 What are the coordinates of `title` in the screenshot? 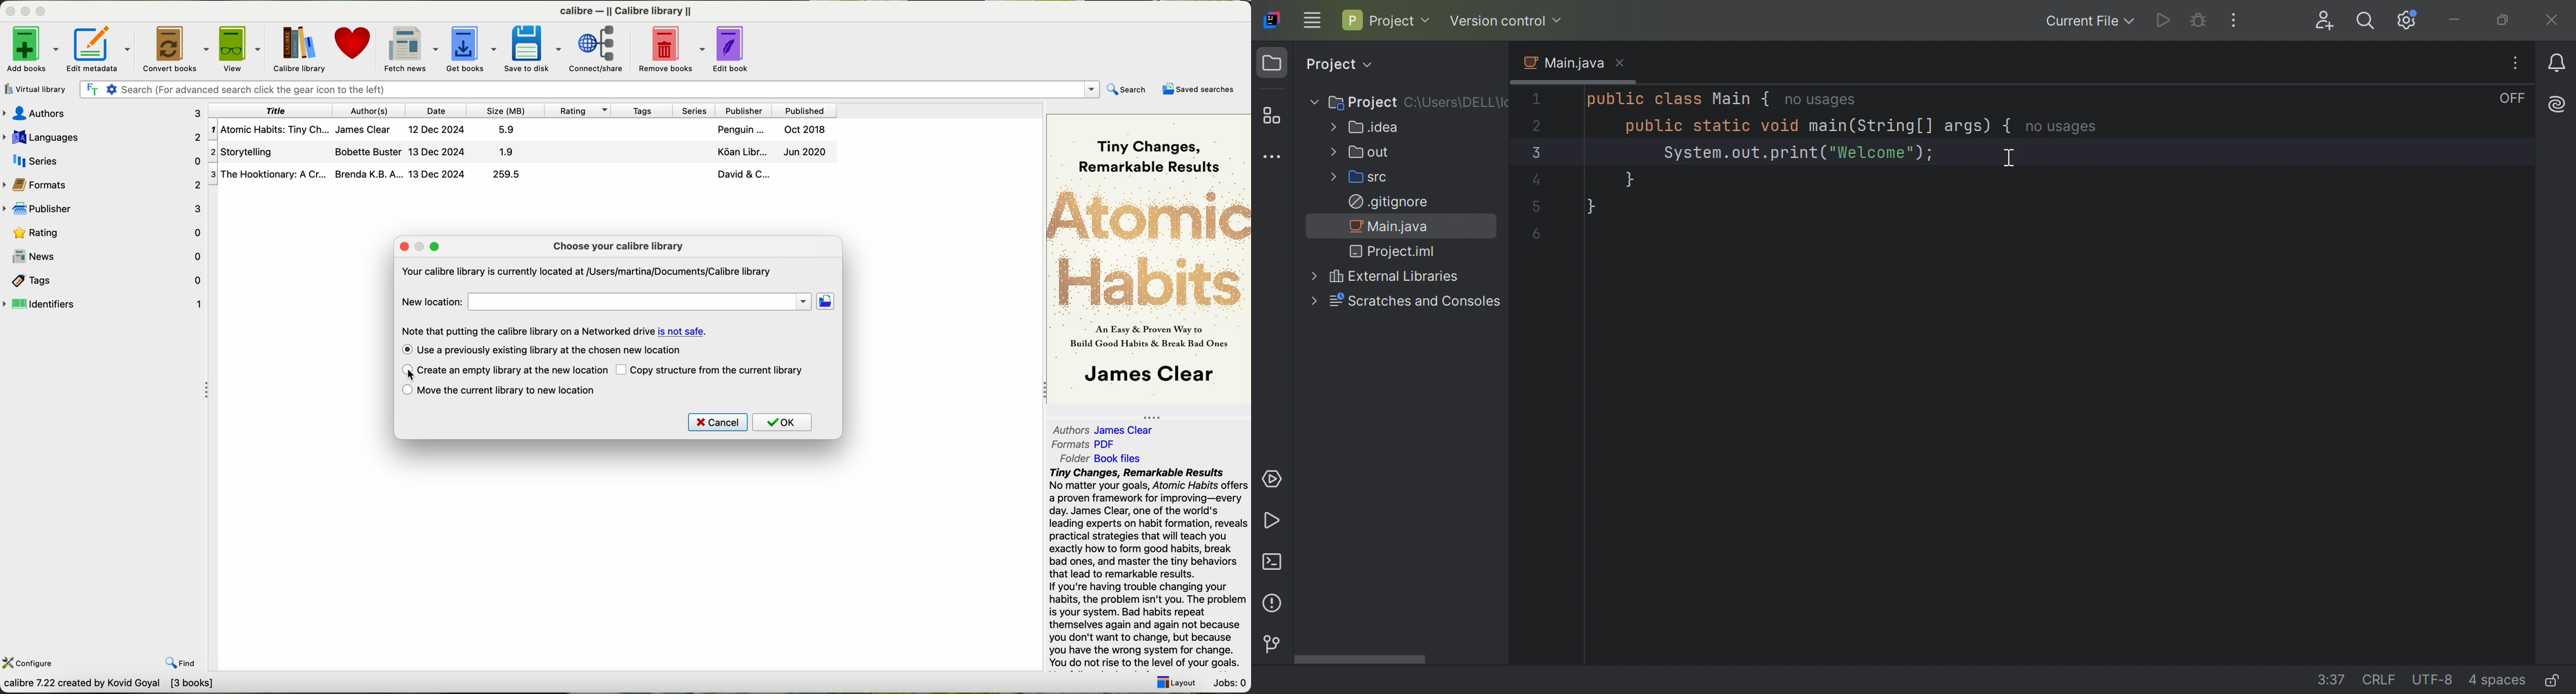 It's located at (271, 110).